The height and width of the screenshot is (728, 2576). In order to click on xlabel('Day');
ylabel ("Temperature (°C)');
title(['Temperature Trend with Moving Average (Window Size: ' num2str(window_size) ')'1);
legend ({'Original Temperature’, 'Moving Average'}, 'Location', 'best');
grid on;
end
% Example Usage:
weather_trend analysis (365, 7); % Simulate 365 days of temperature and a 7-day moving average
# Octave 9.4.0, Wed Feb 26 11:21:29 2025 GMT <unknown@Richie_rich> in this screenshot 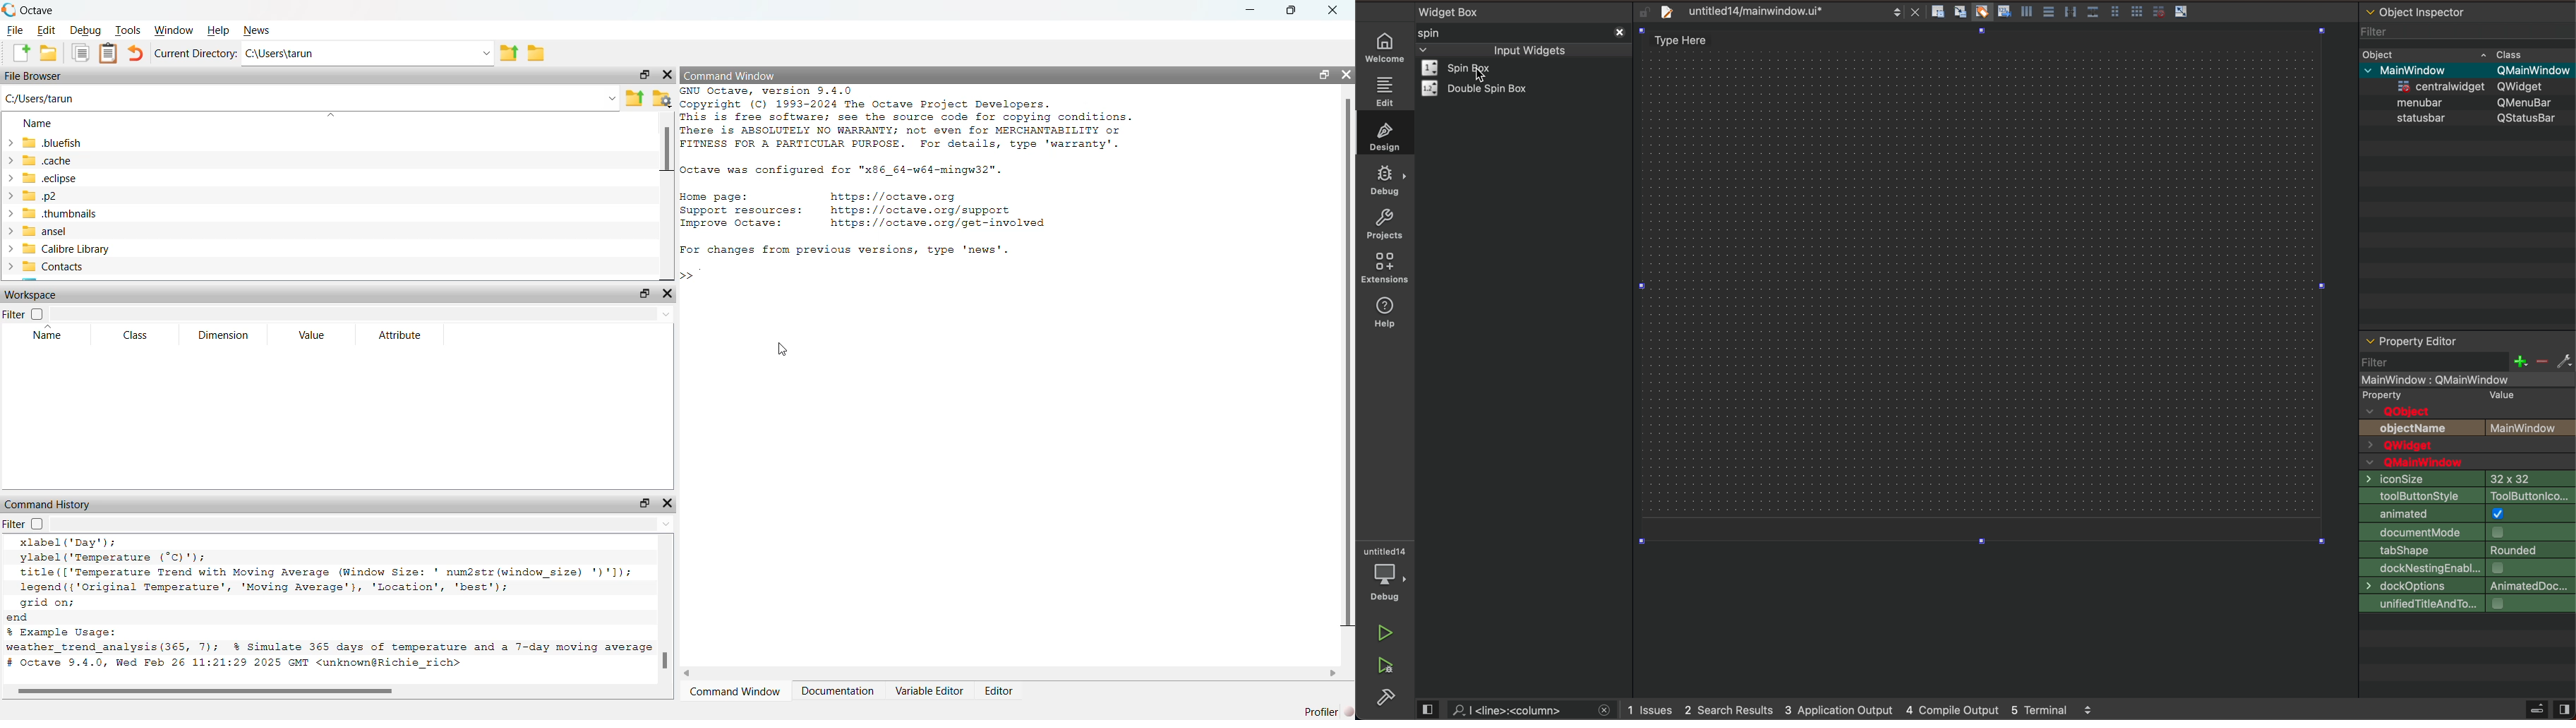, I will do `click(332, 608)`.